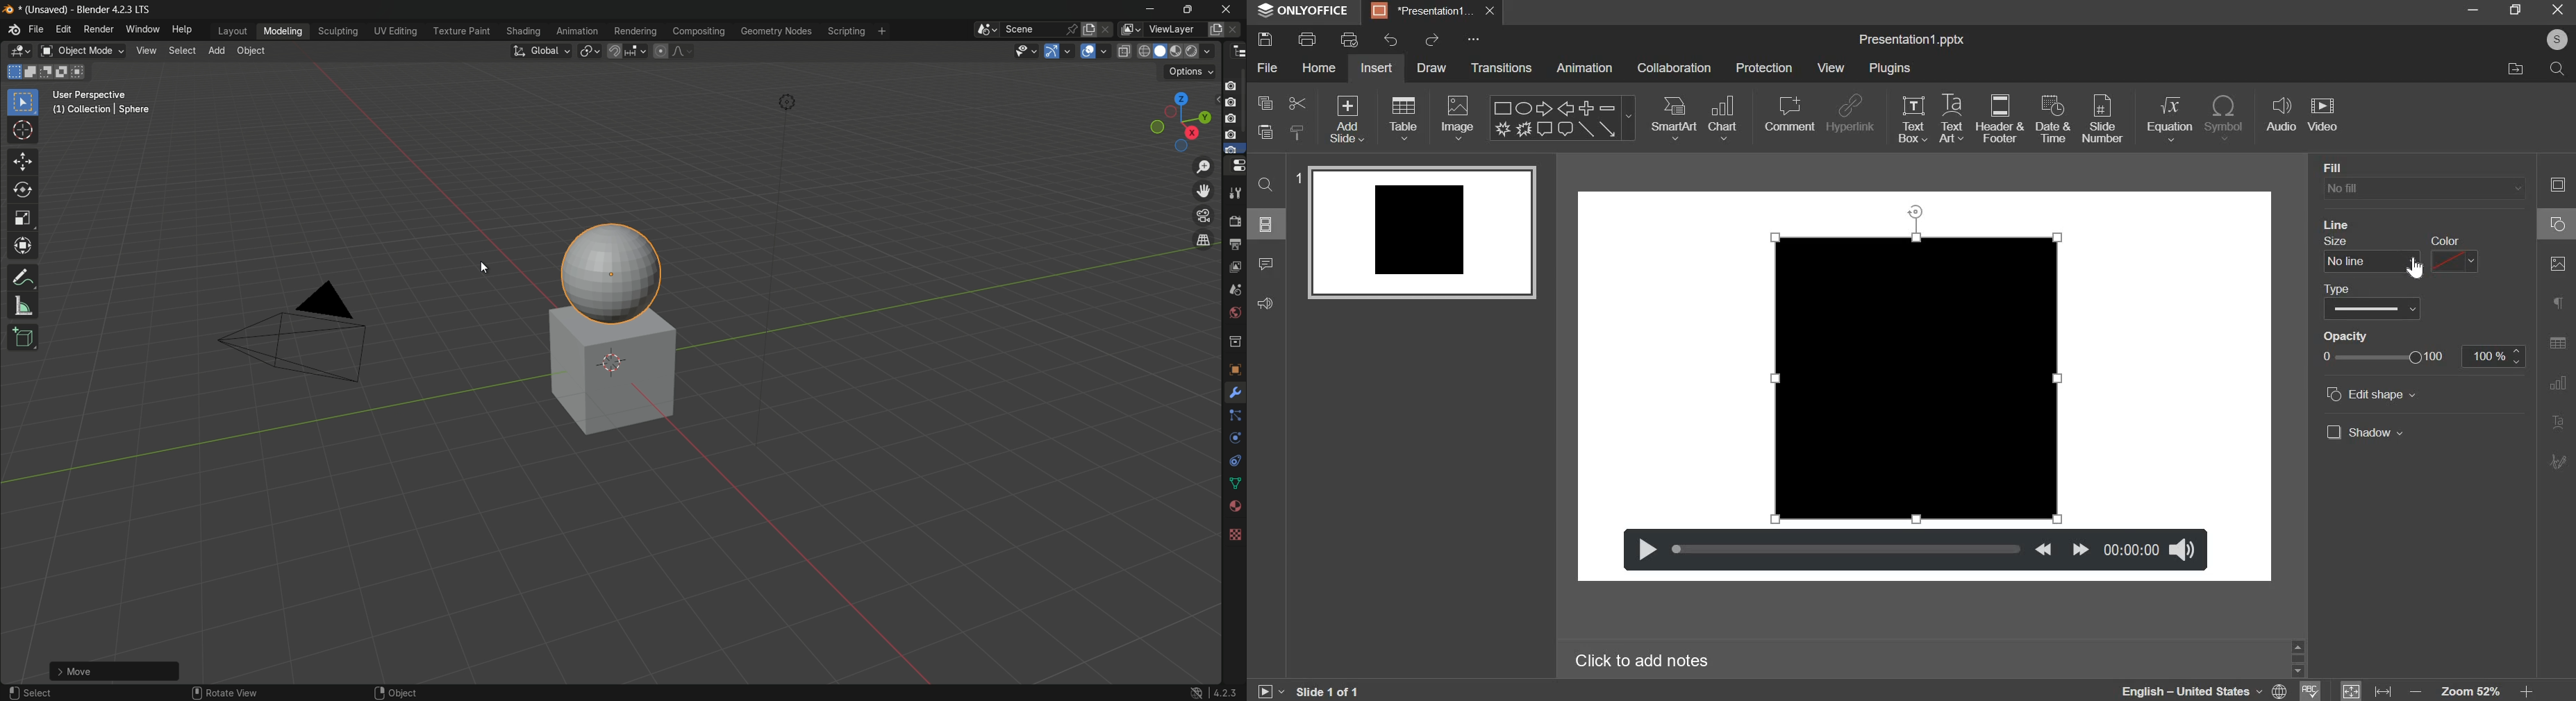 The image size is (2576, 728). I want to click on Line, so click(1586, 130).